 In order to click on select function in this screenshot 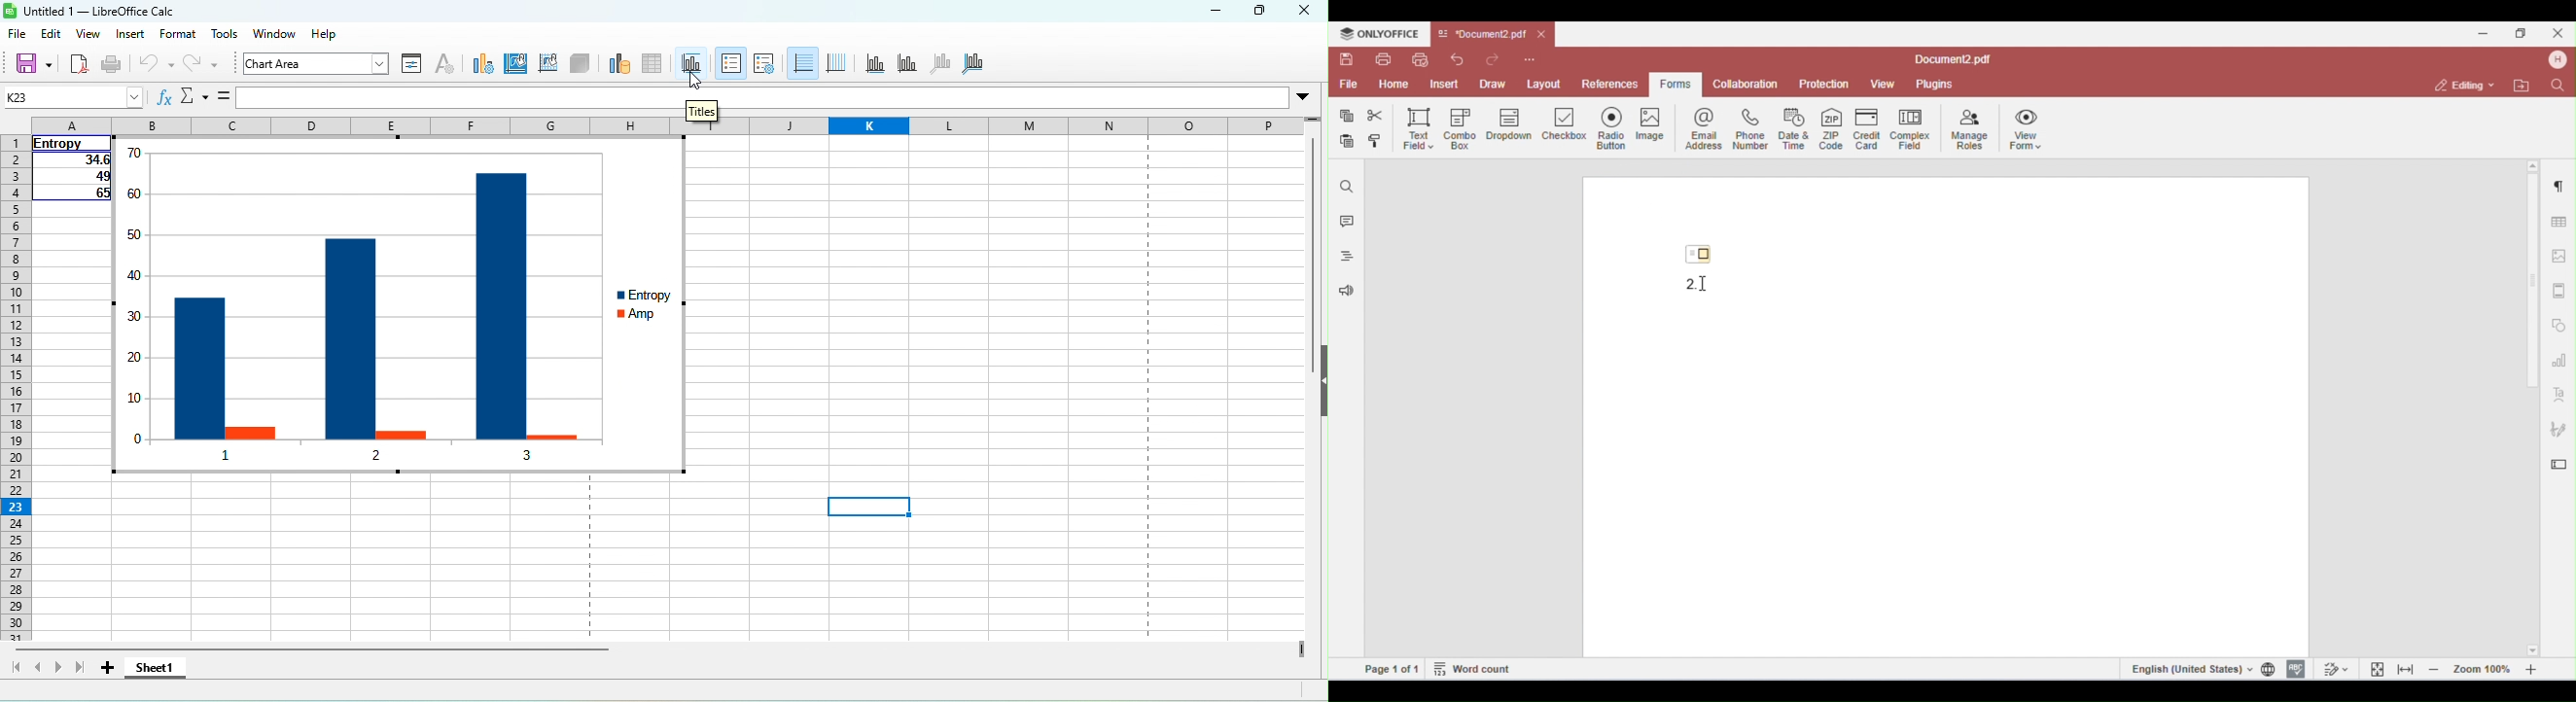, I will do `click(192, 98)`.